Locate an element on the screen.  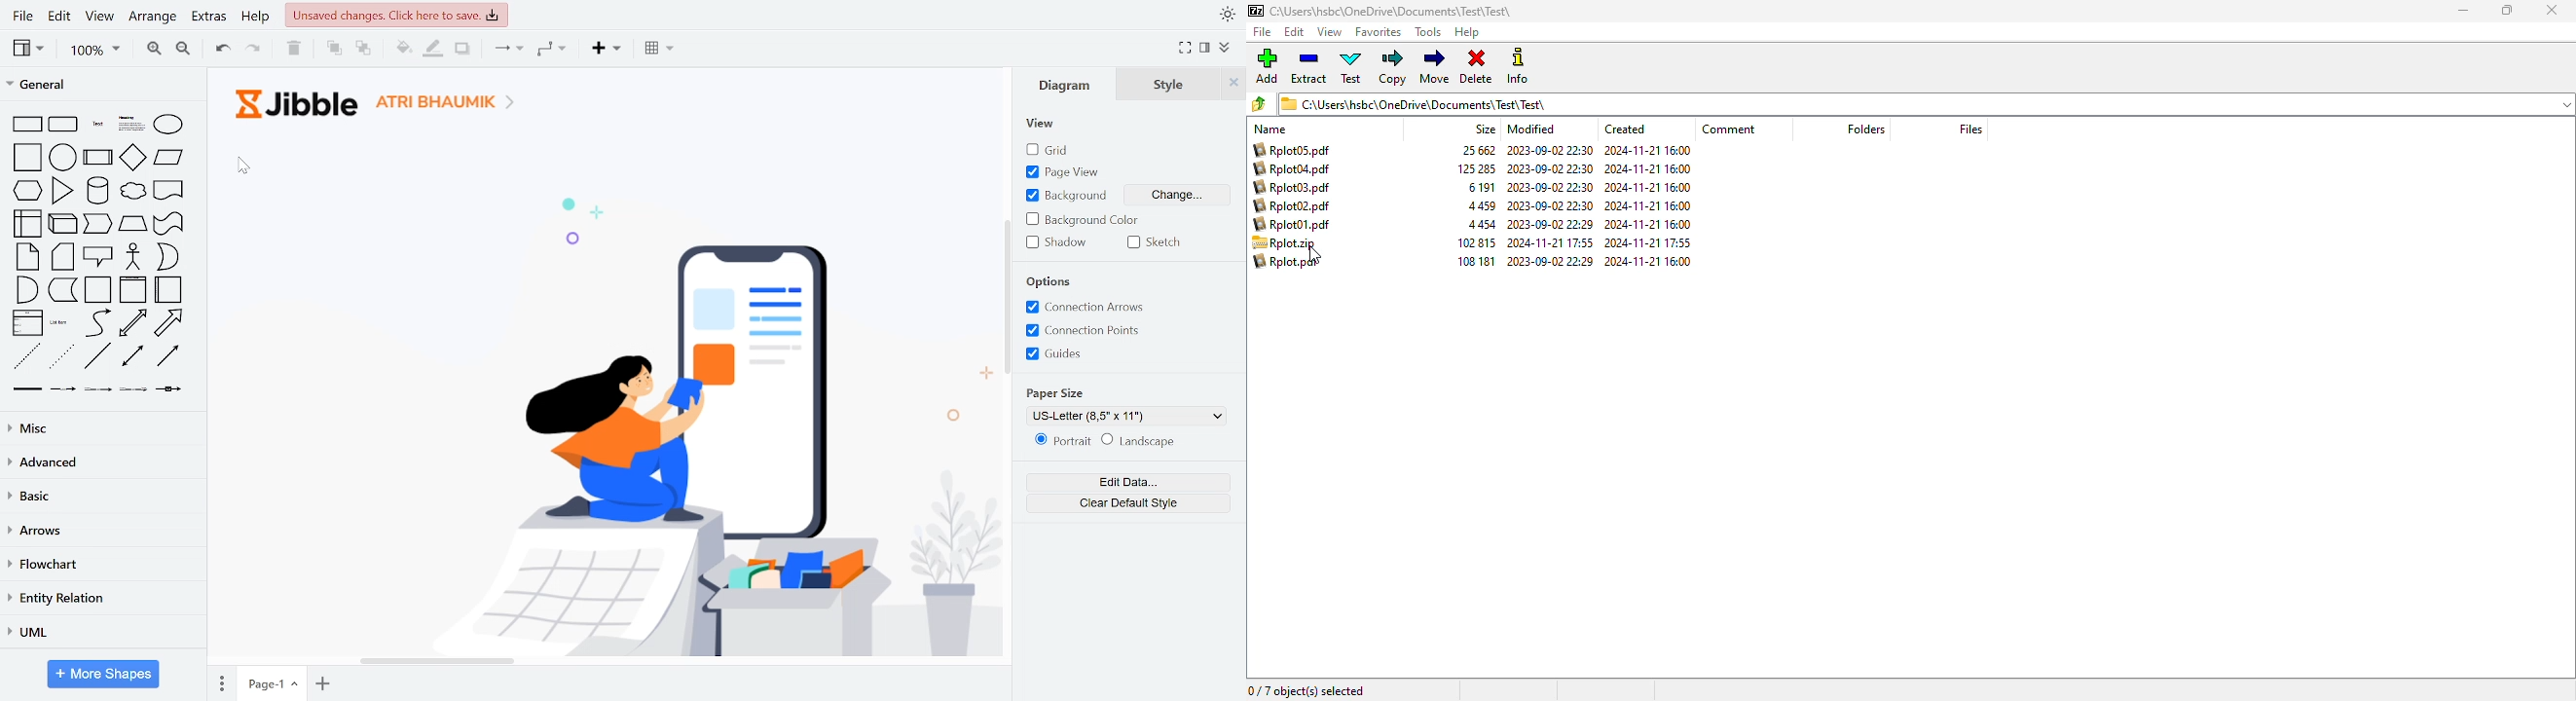
general shapes is located at coordinates (167, 189).